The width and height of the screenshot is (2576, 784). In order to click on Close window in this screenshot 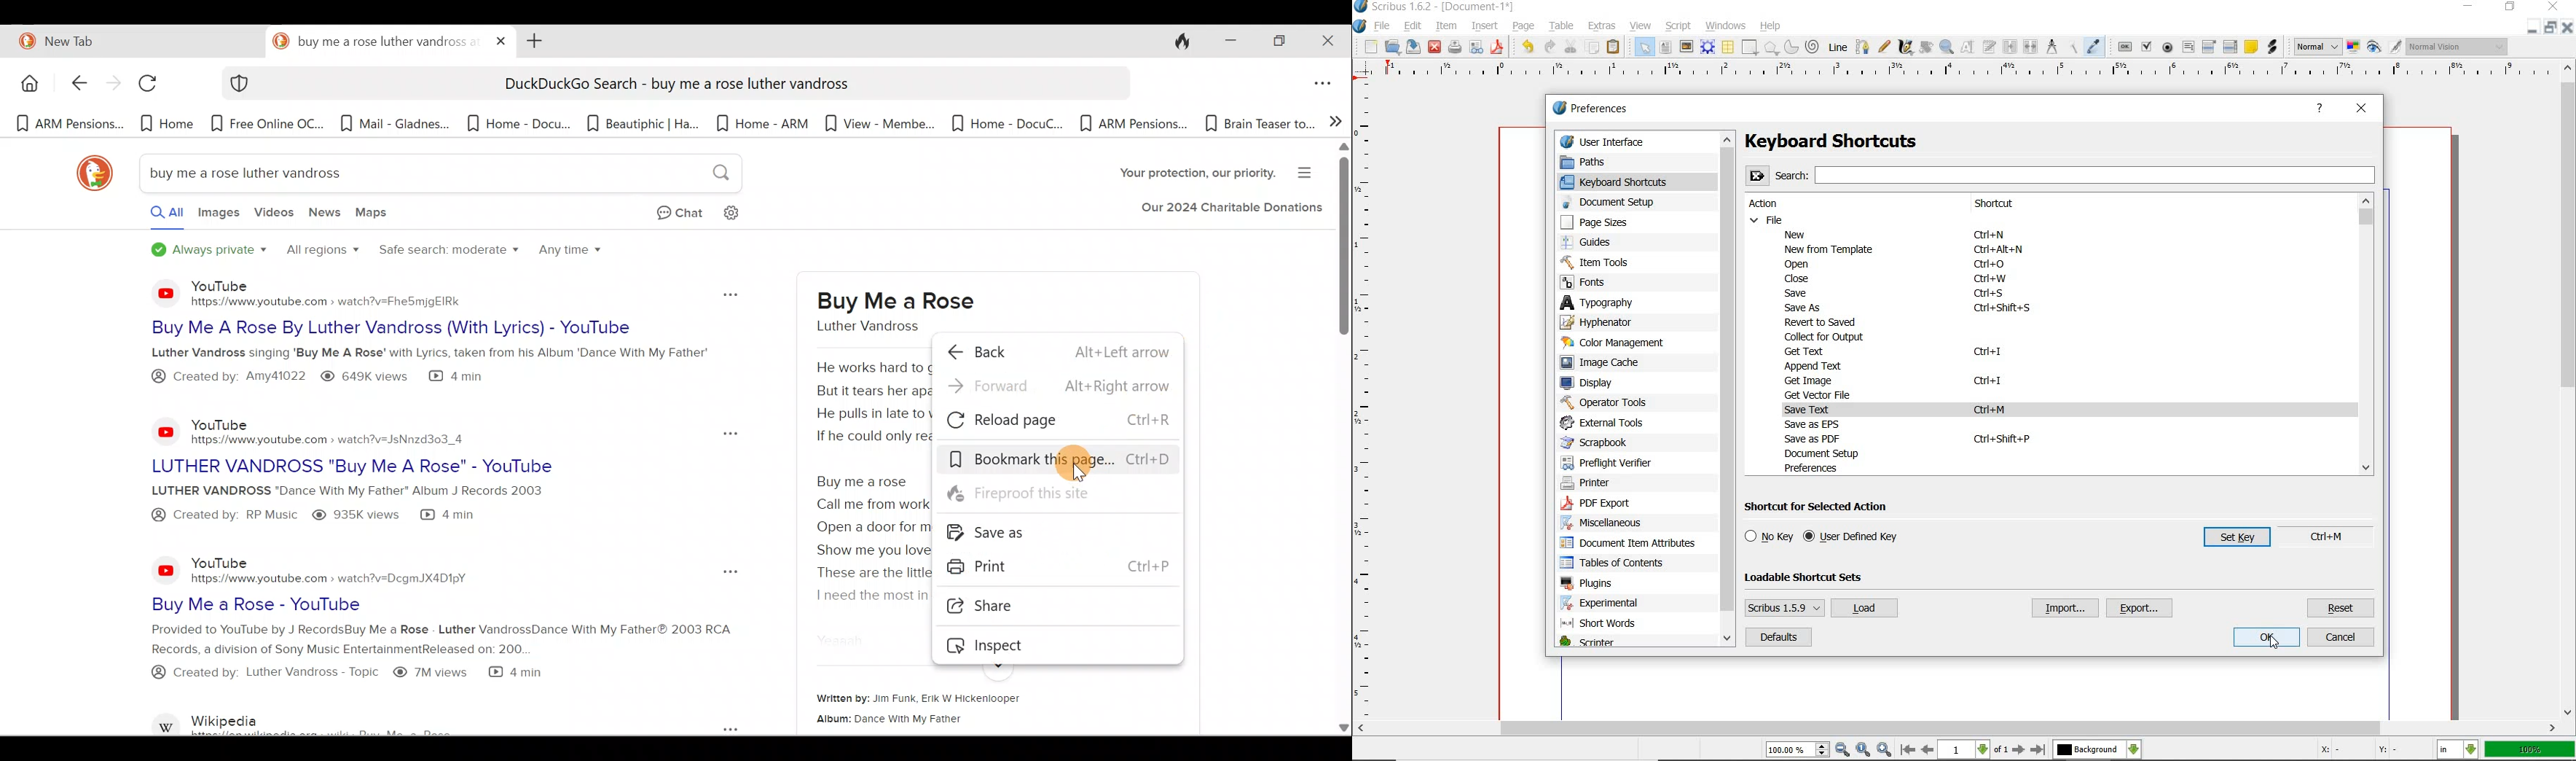, I will do `click(1330, 41)`.